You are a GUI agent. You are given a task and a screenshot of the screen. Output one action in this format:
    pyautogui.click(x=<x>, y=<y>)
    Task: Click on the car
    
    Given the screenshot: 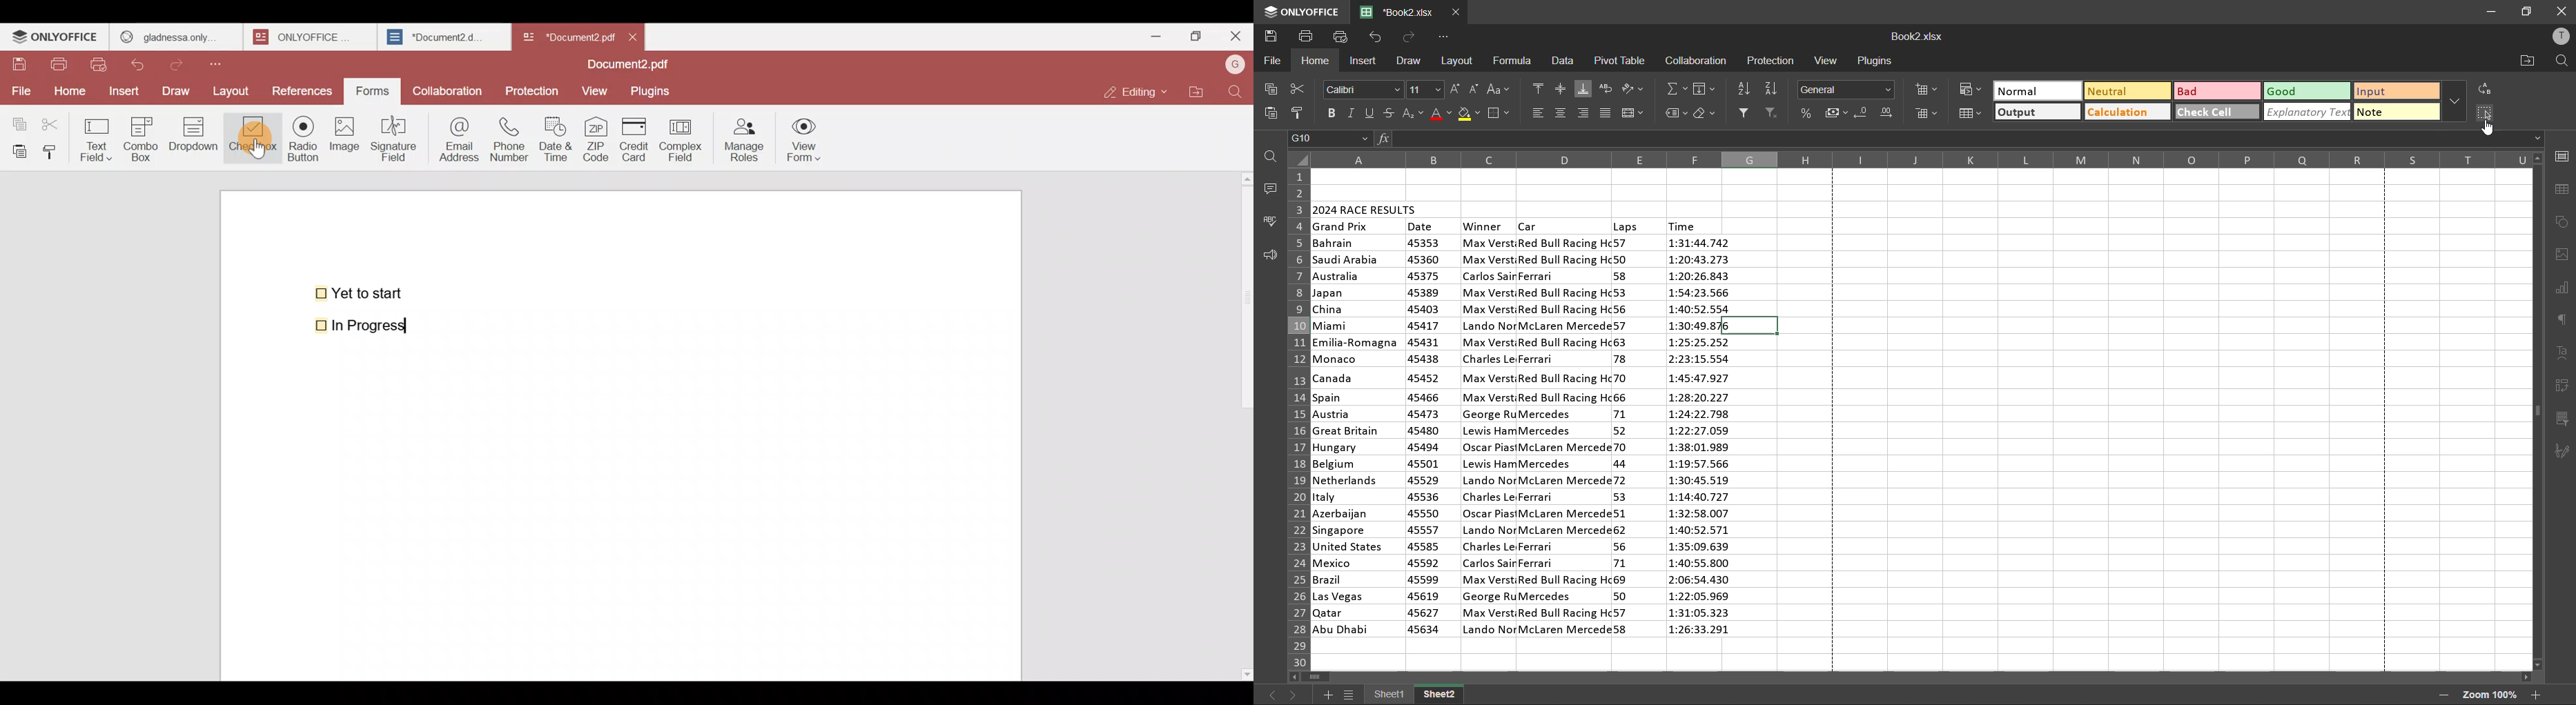 What is the action you would take?
    pyautogui.click(x=1565, y=437)
    